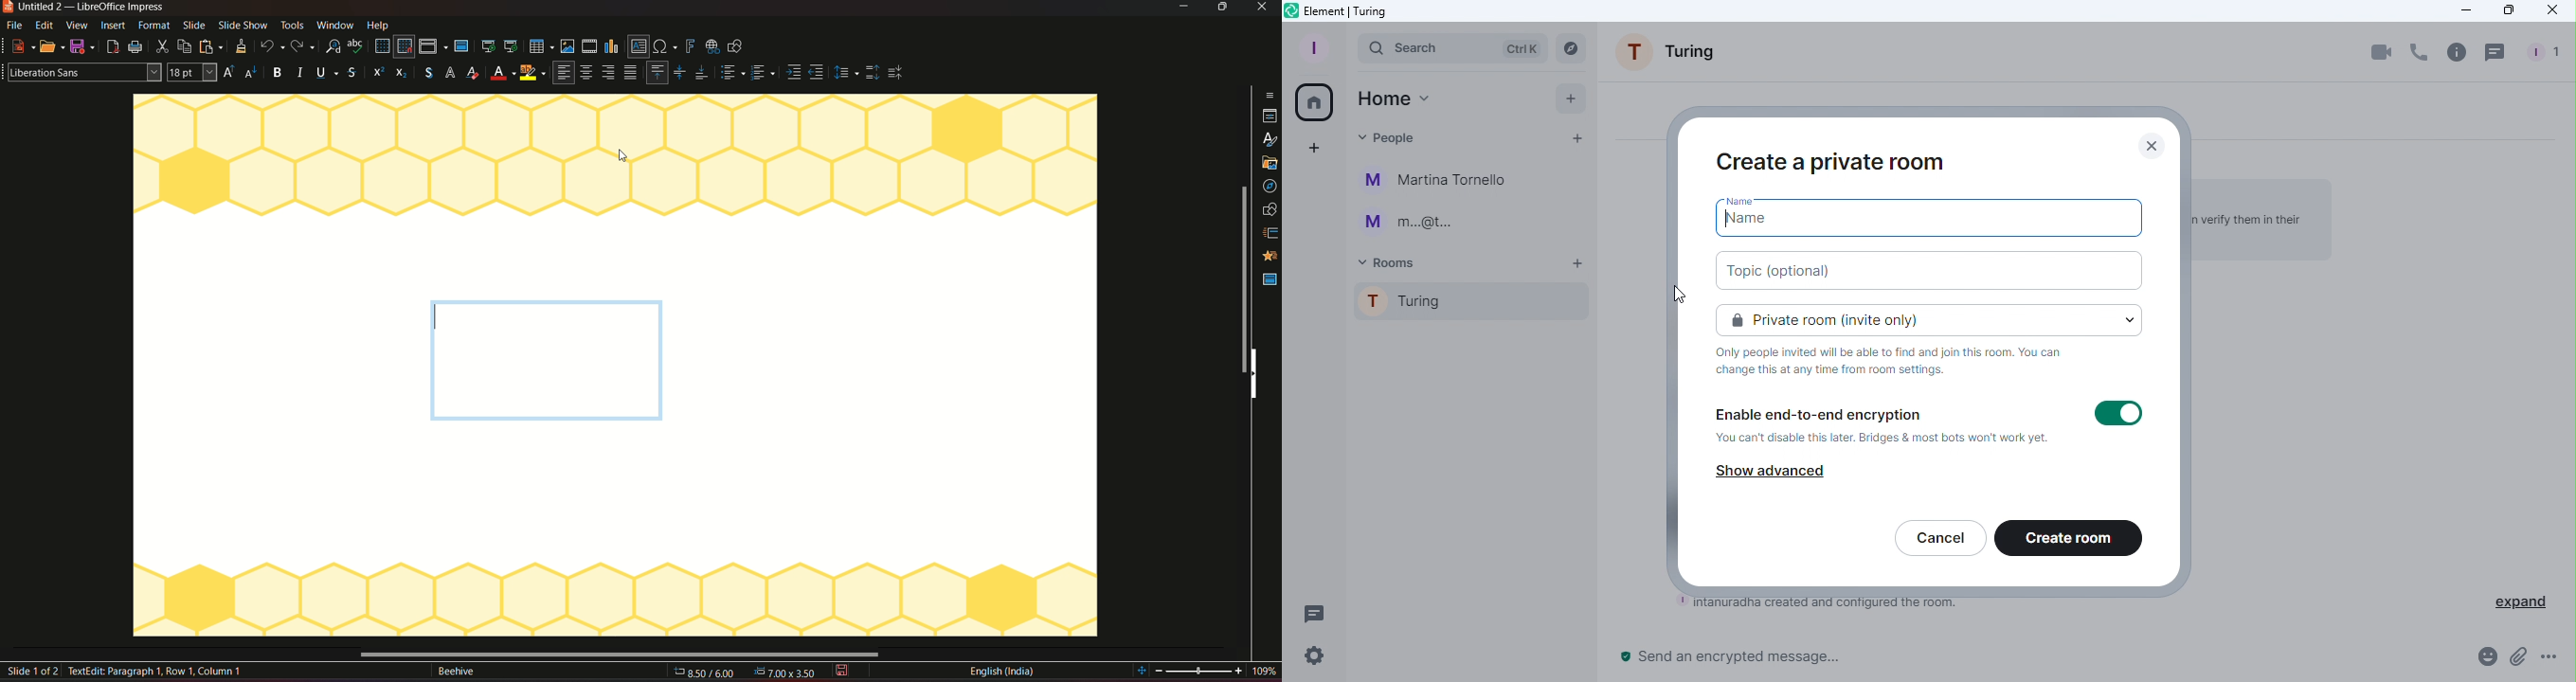 This screenshot has height=700, width=2576. What do you see at coordinates (845, 671) in the screenshot?
I see `save` at bounding box center [845, 671].